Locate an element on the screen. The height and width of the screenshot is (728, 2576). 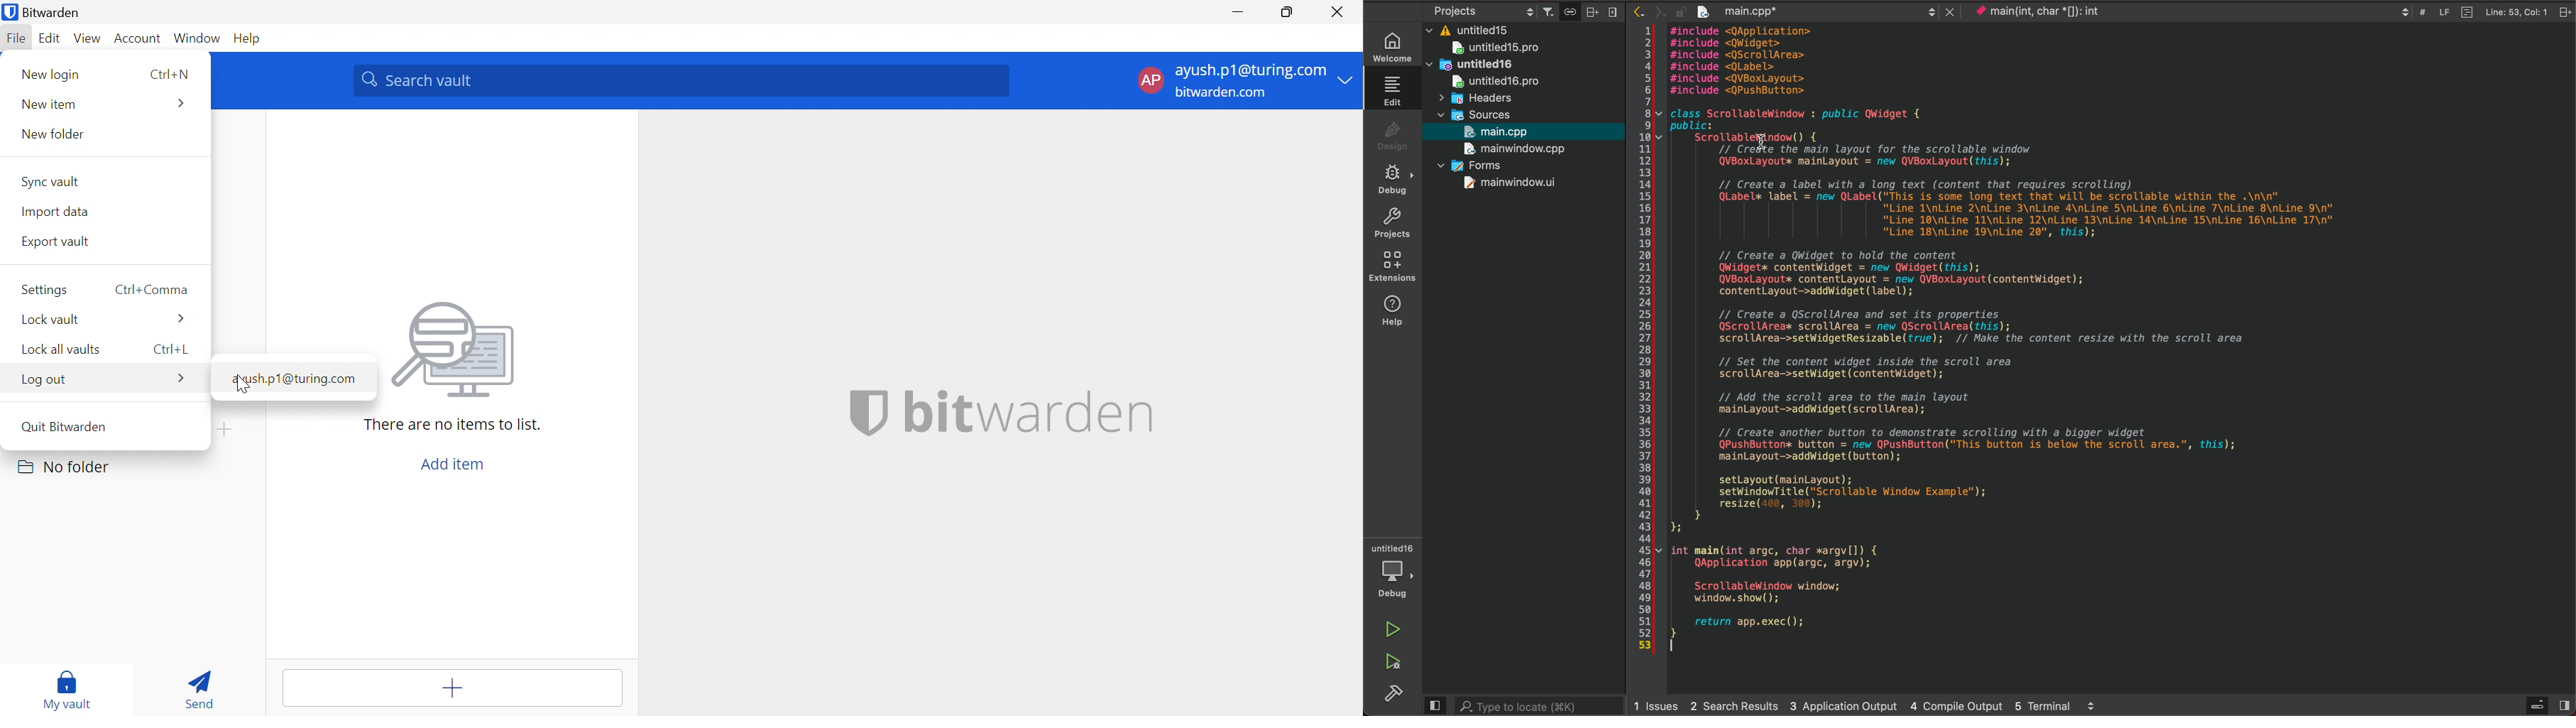
New login is located at coordinates (53, 75).